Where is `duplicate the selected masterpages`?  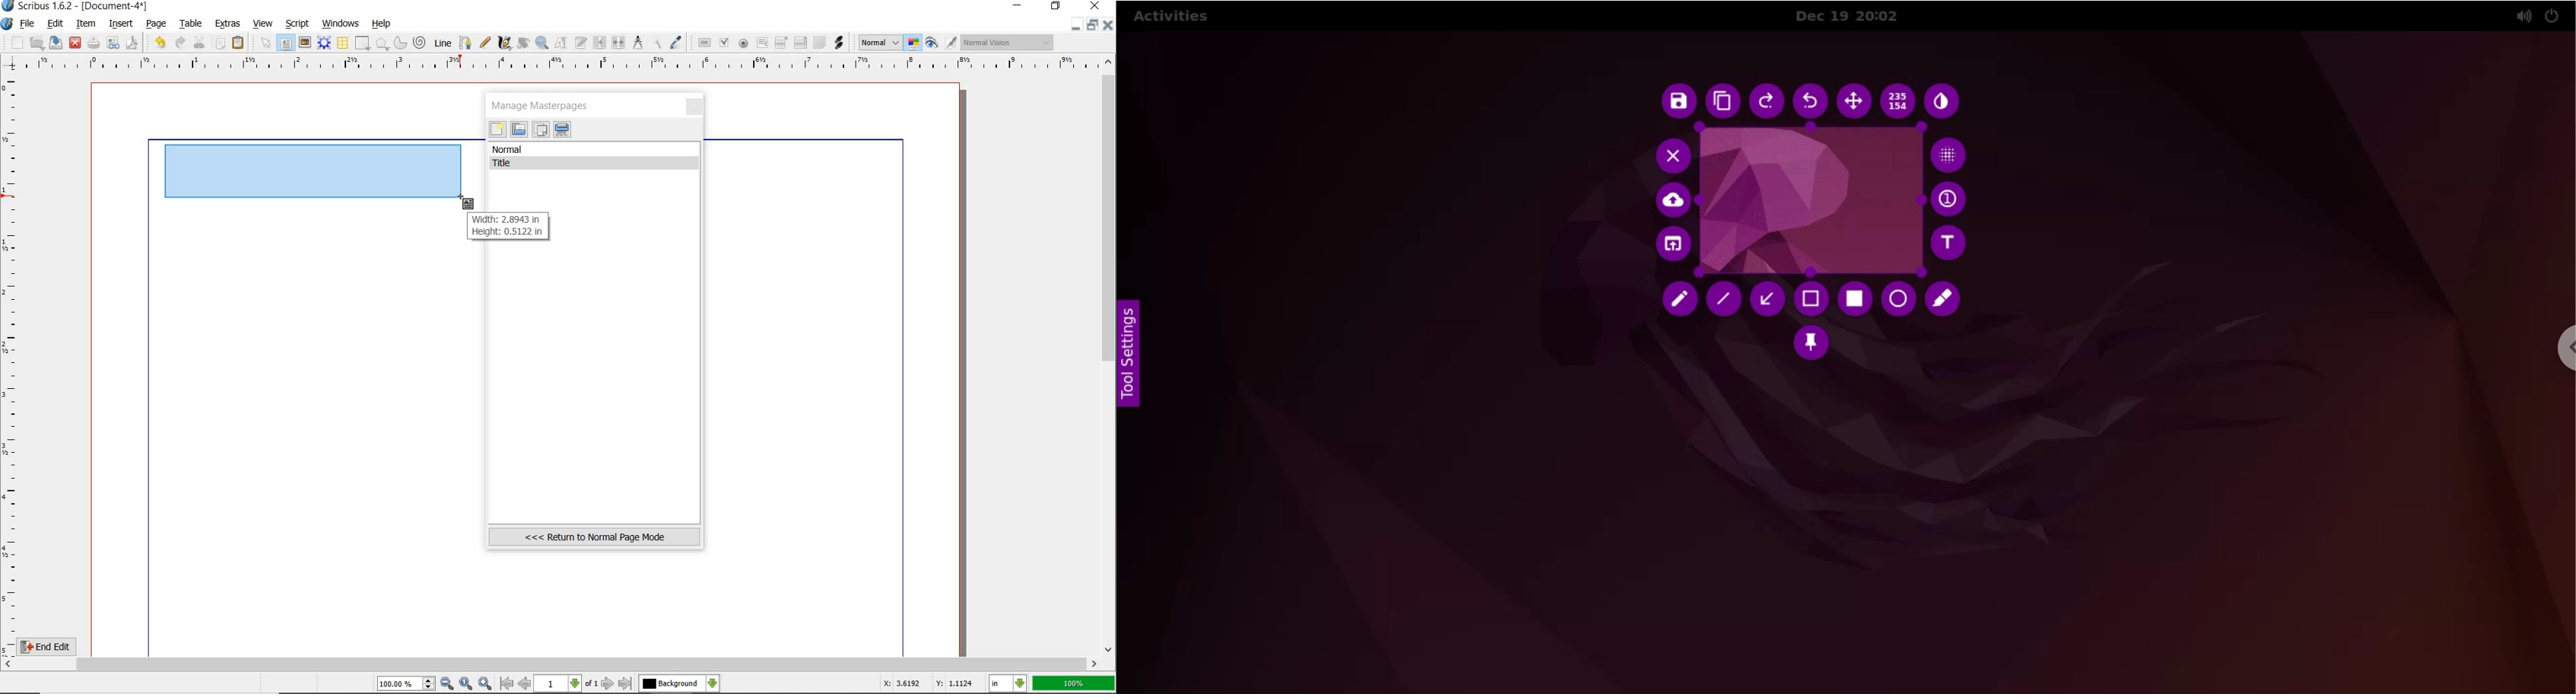 duplicate the selected masterpages is located at coordinates (541, 131).